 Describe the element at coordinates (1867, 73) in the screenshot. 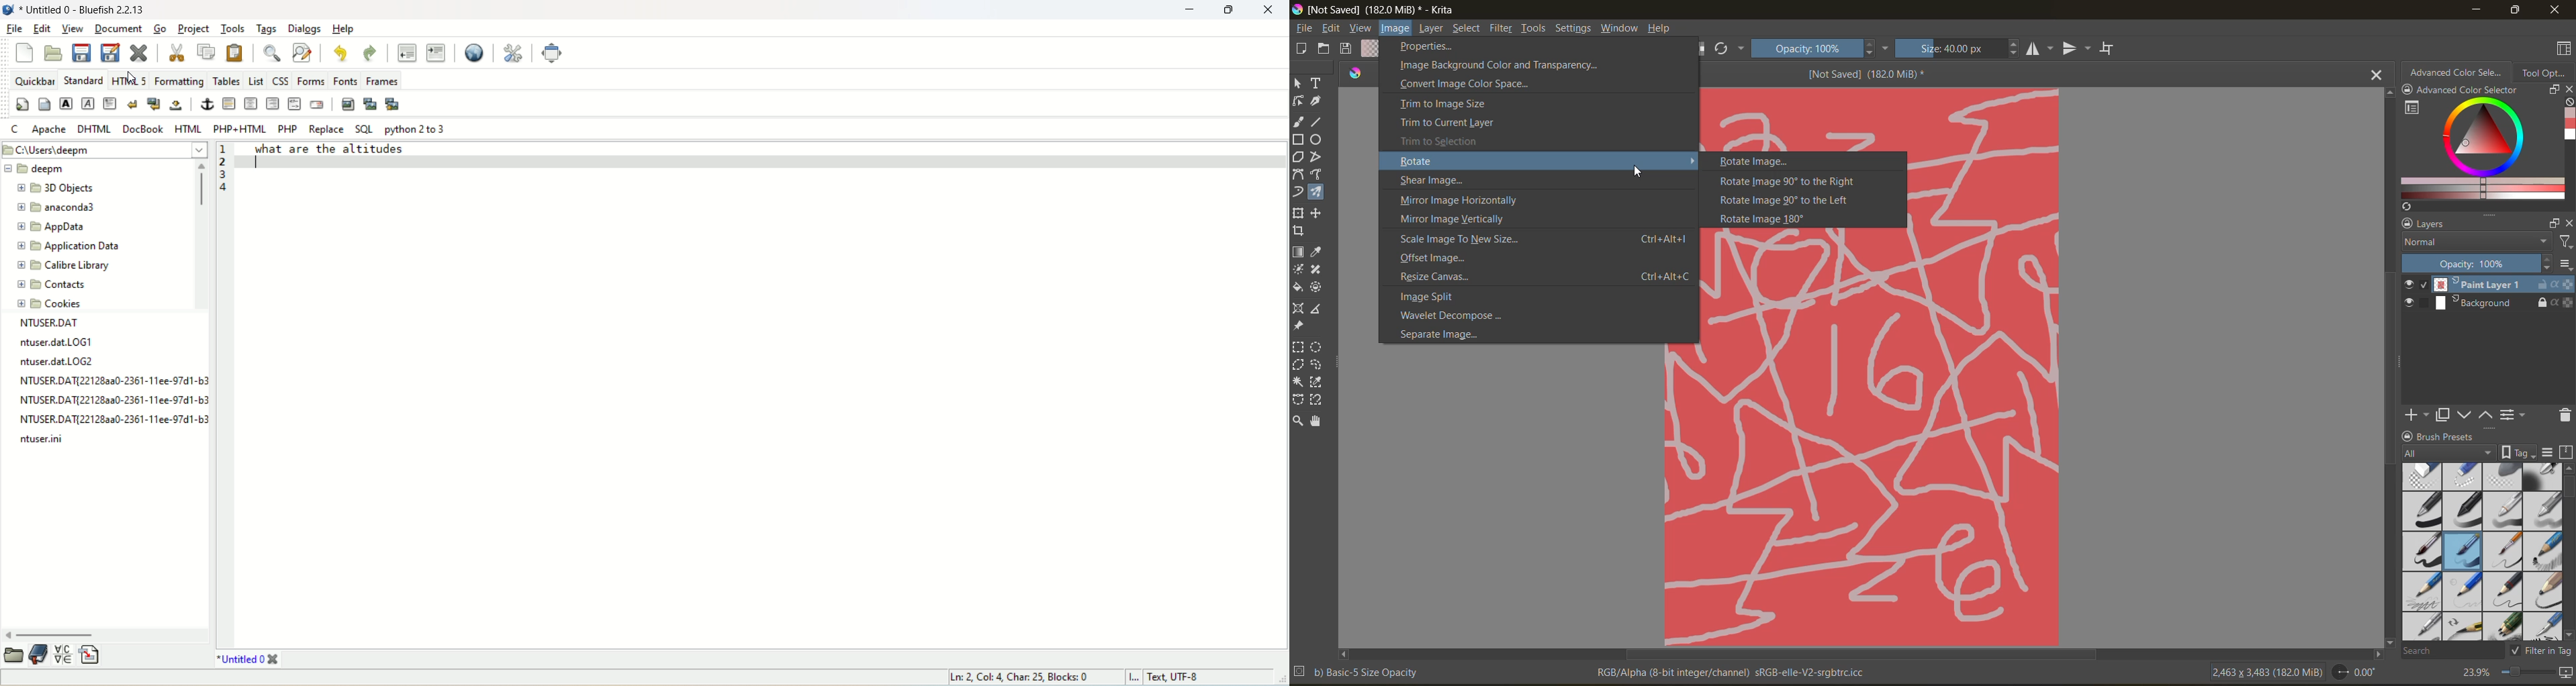

I see `[Not Saved] (182.0 MiB) *` at that location.